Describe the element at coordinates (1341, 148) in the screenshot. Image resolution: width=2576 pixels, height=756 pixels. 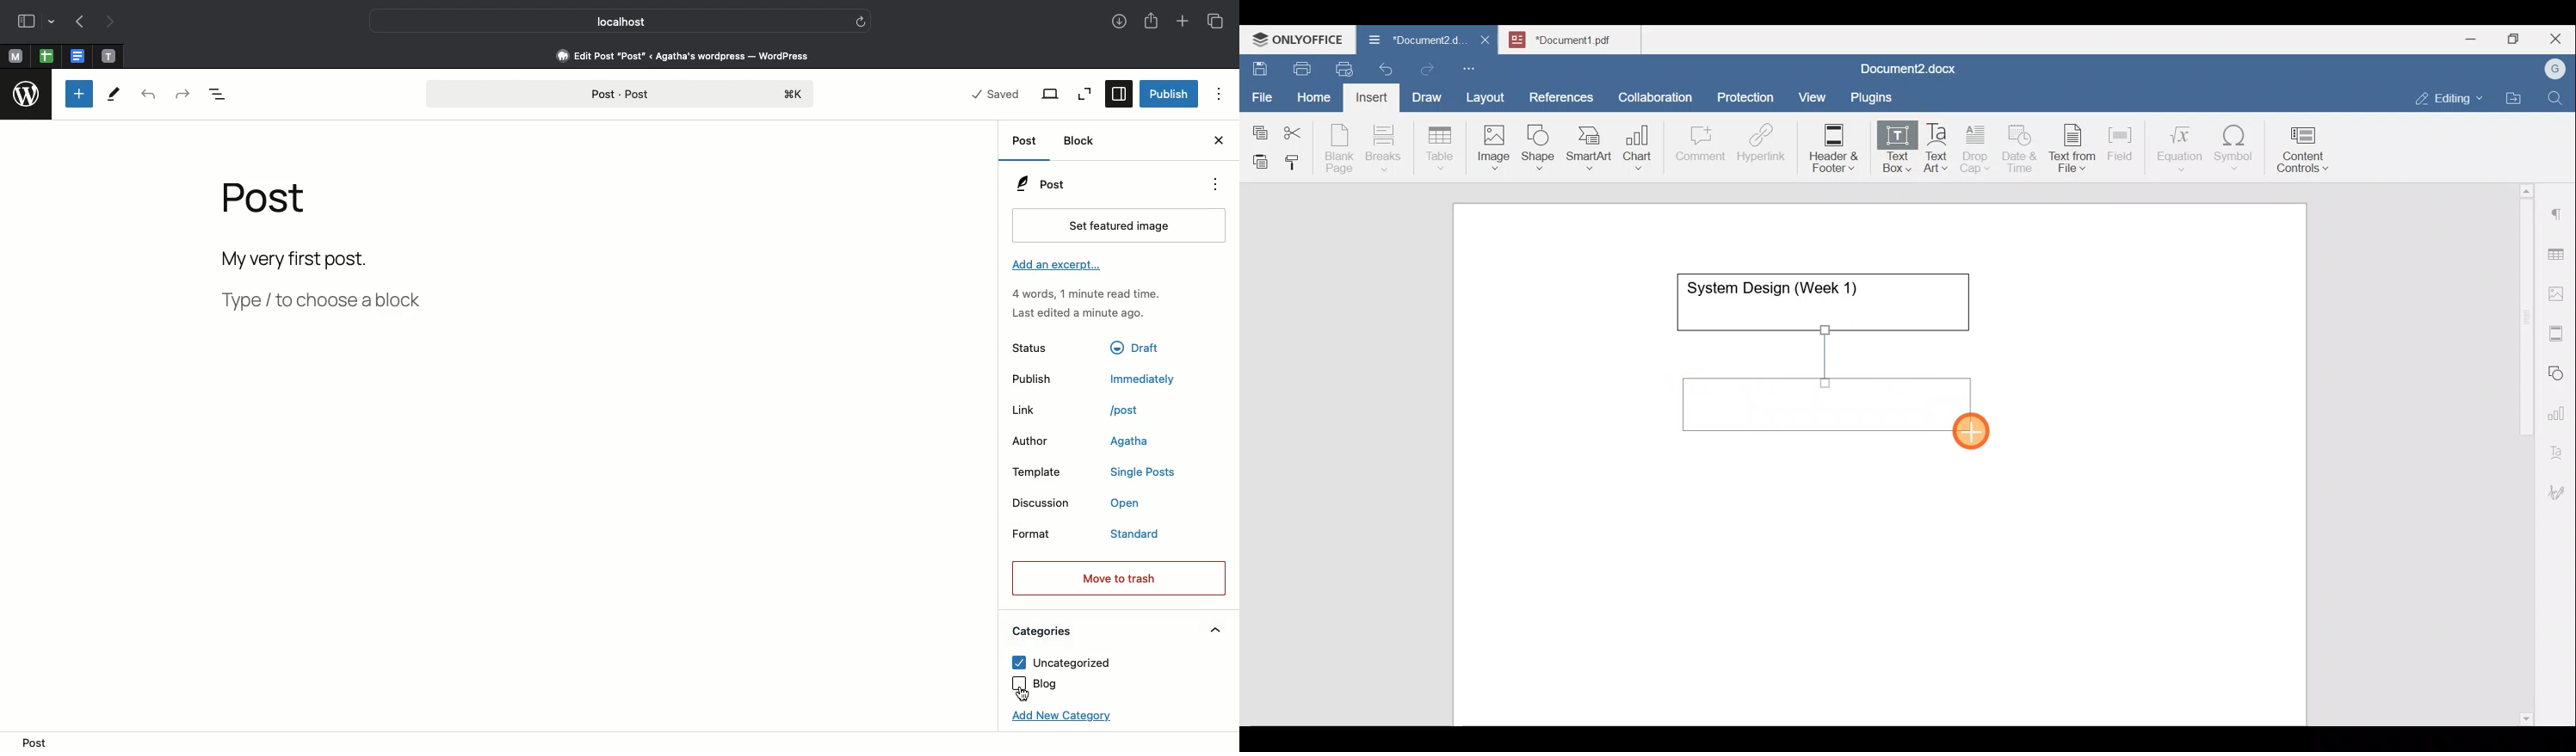
I see `Blank page` at that location.